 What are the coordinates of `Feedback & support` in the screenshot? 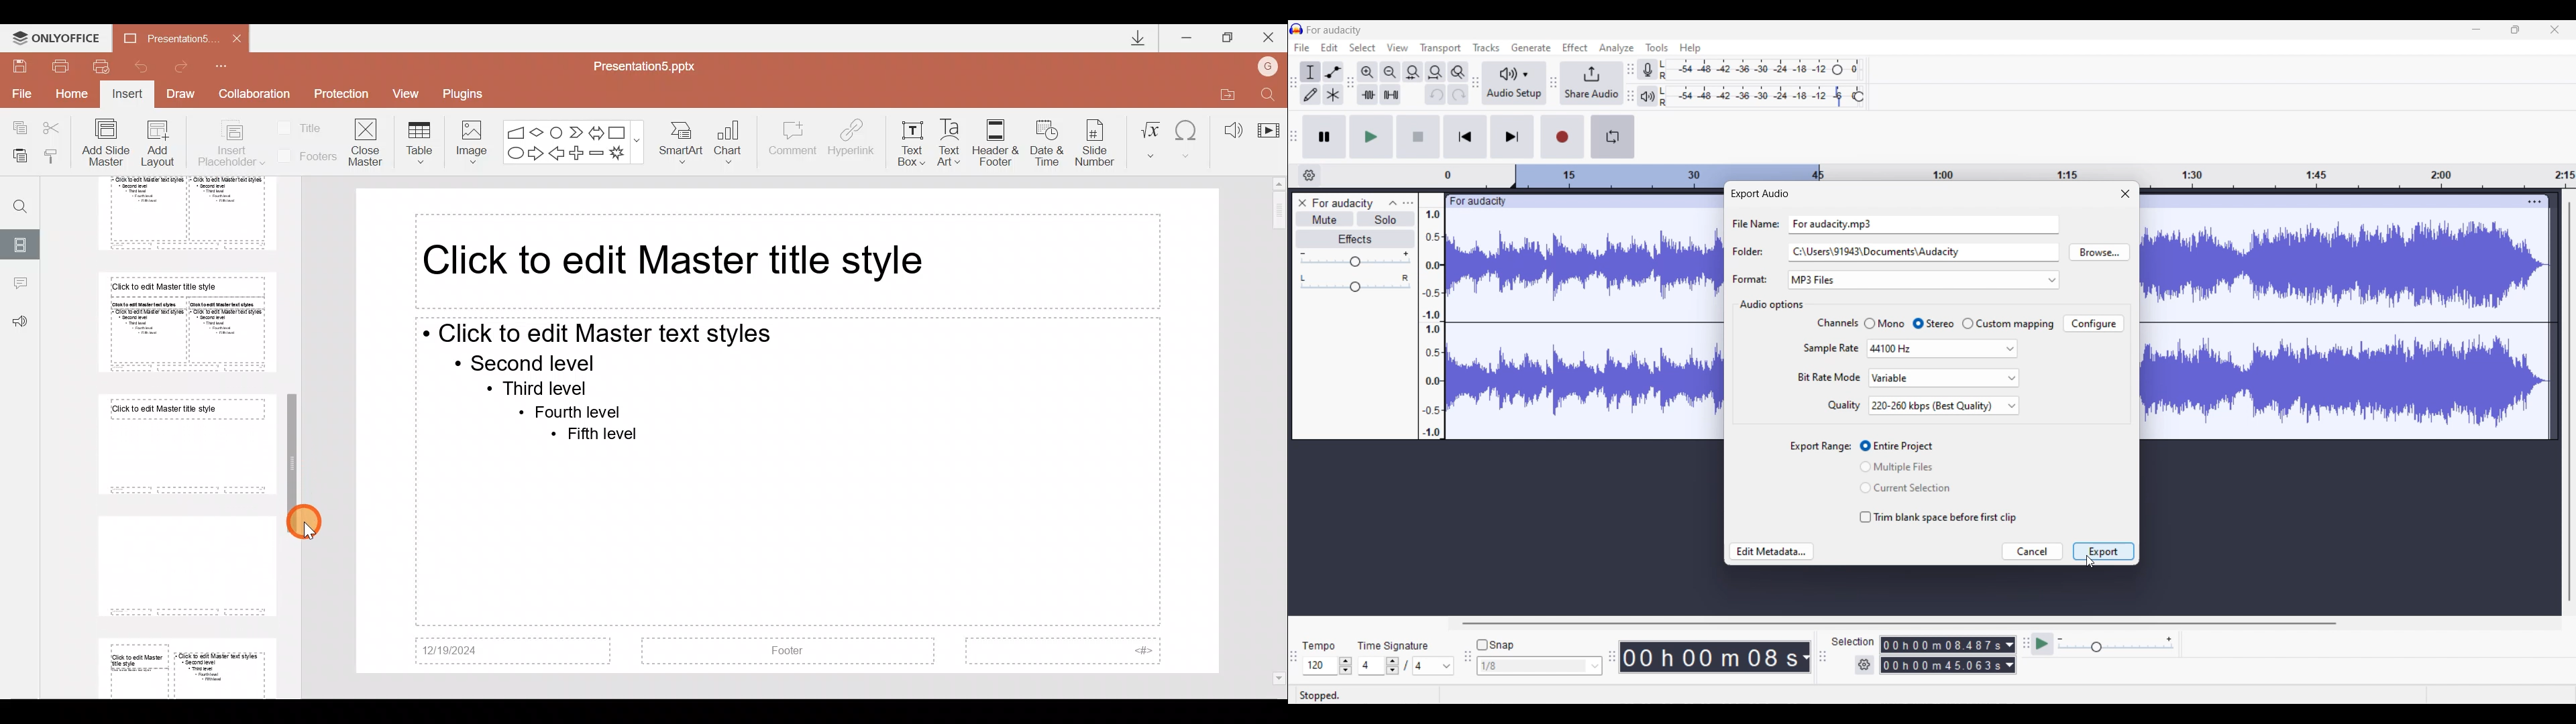 It's located at (20, 322).